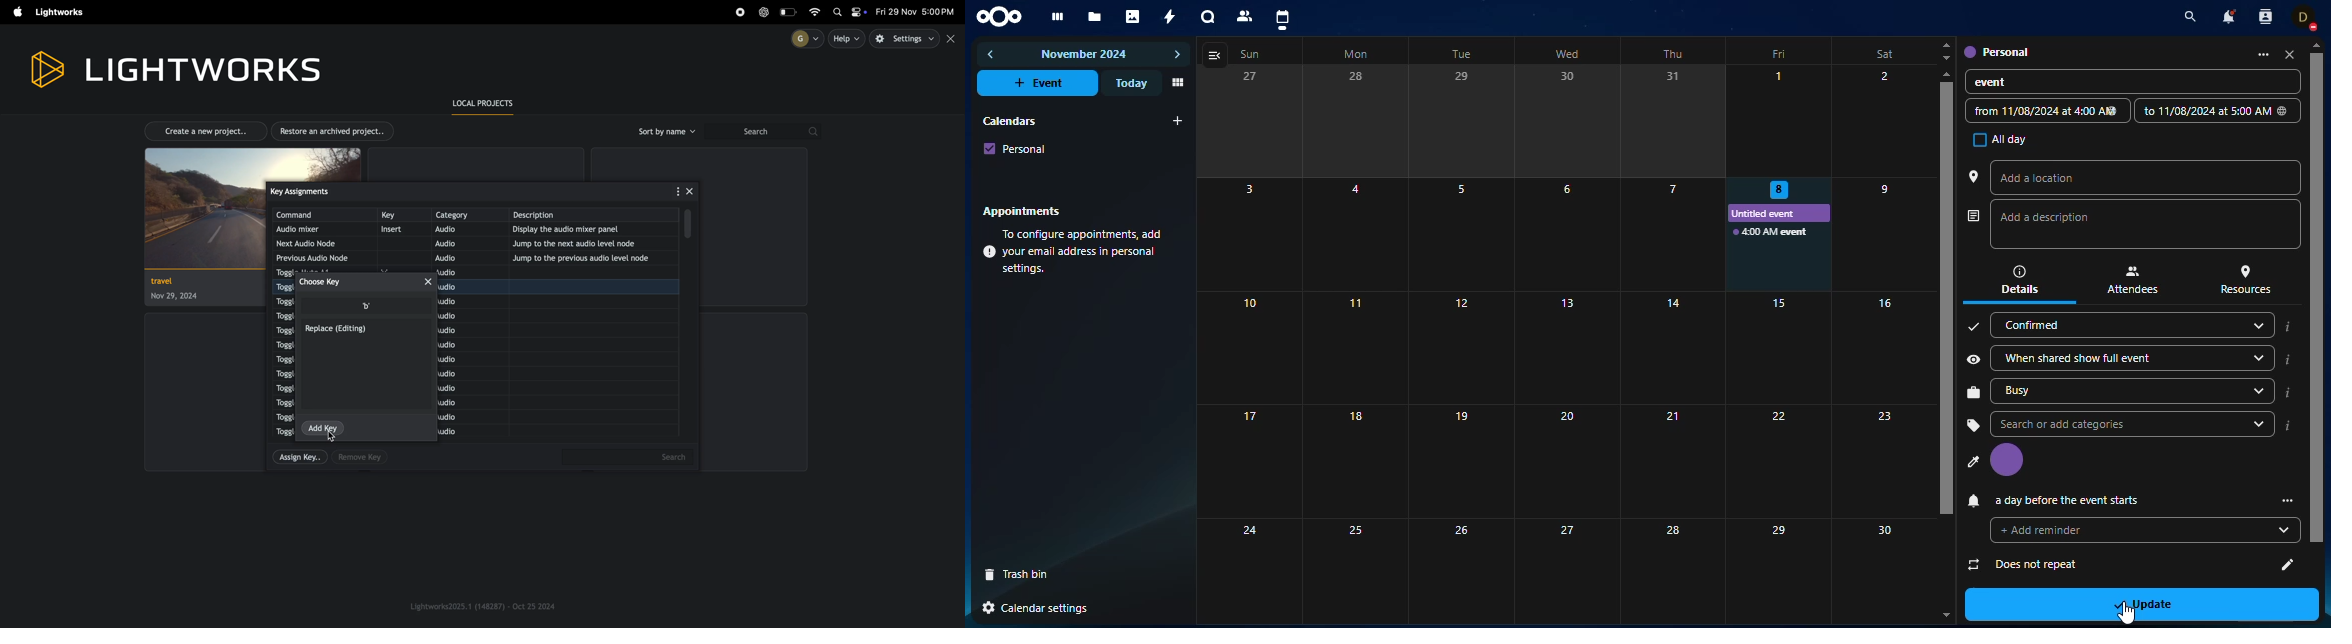 This screenshot has height=644, width=2352. I want to click on mon, so click(1359, 53).